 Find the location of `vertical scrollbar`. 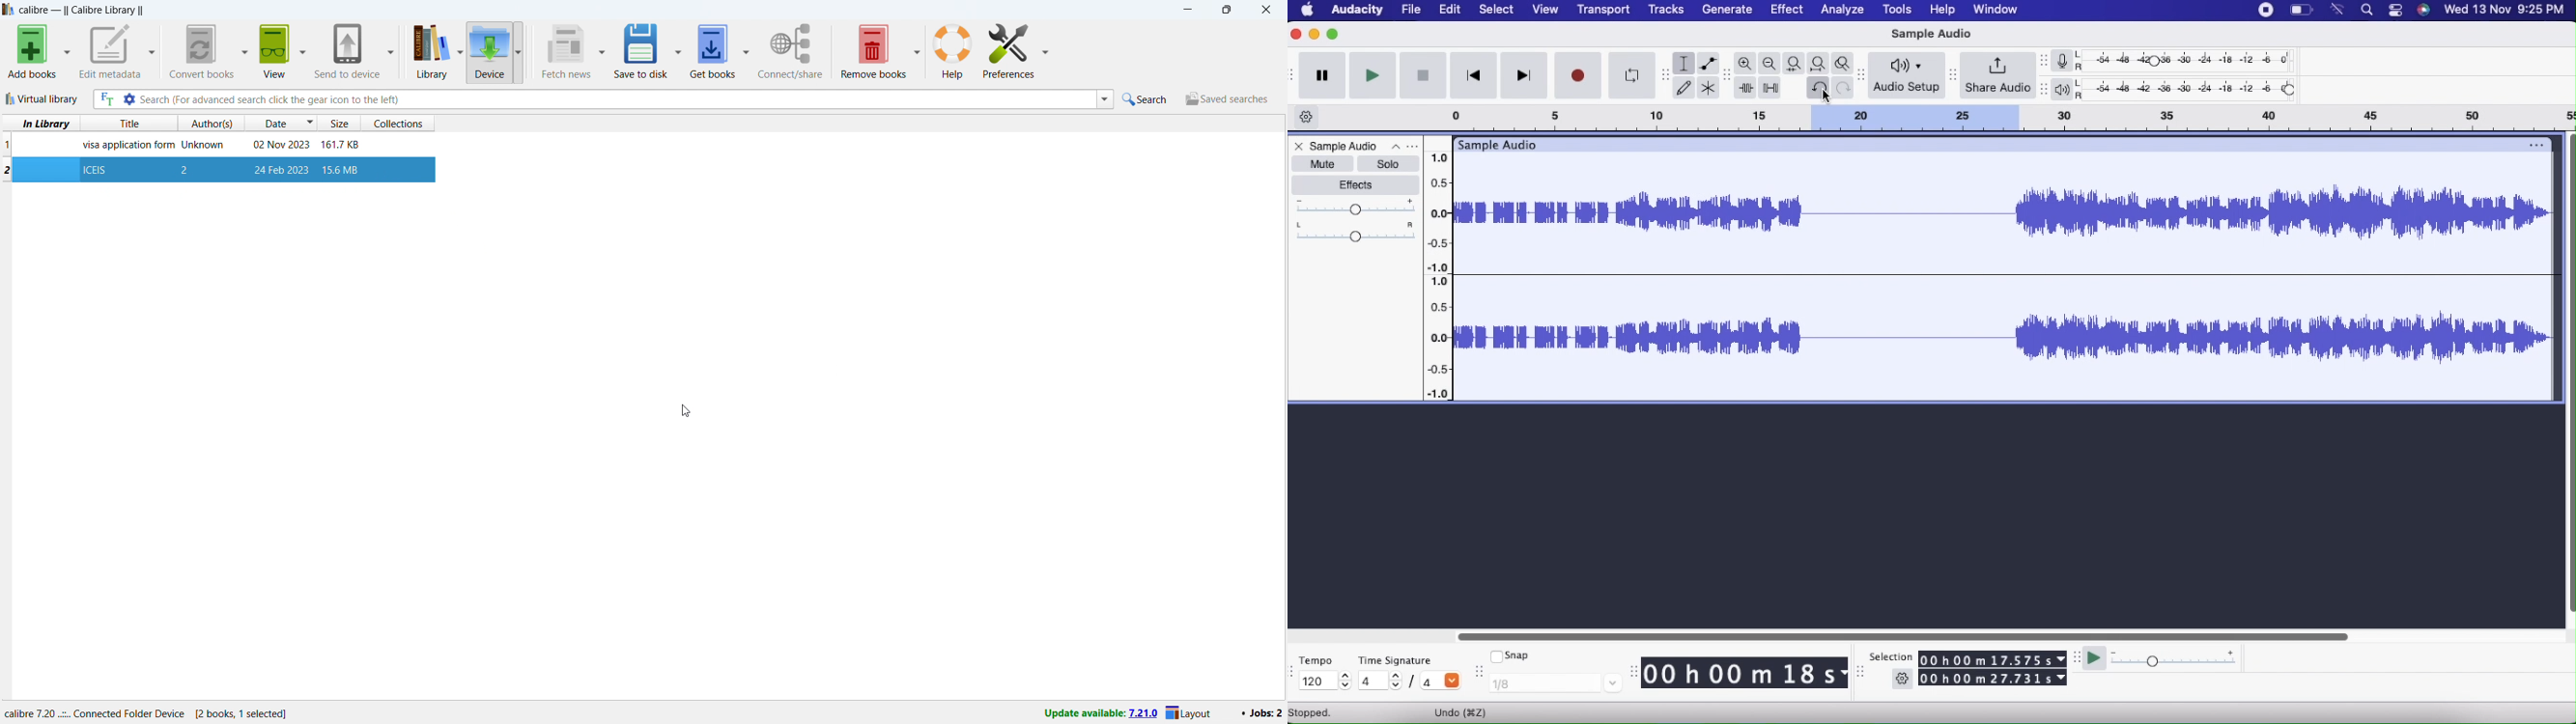

vertical scrollbar is located at coordinates (2568, 377).